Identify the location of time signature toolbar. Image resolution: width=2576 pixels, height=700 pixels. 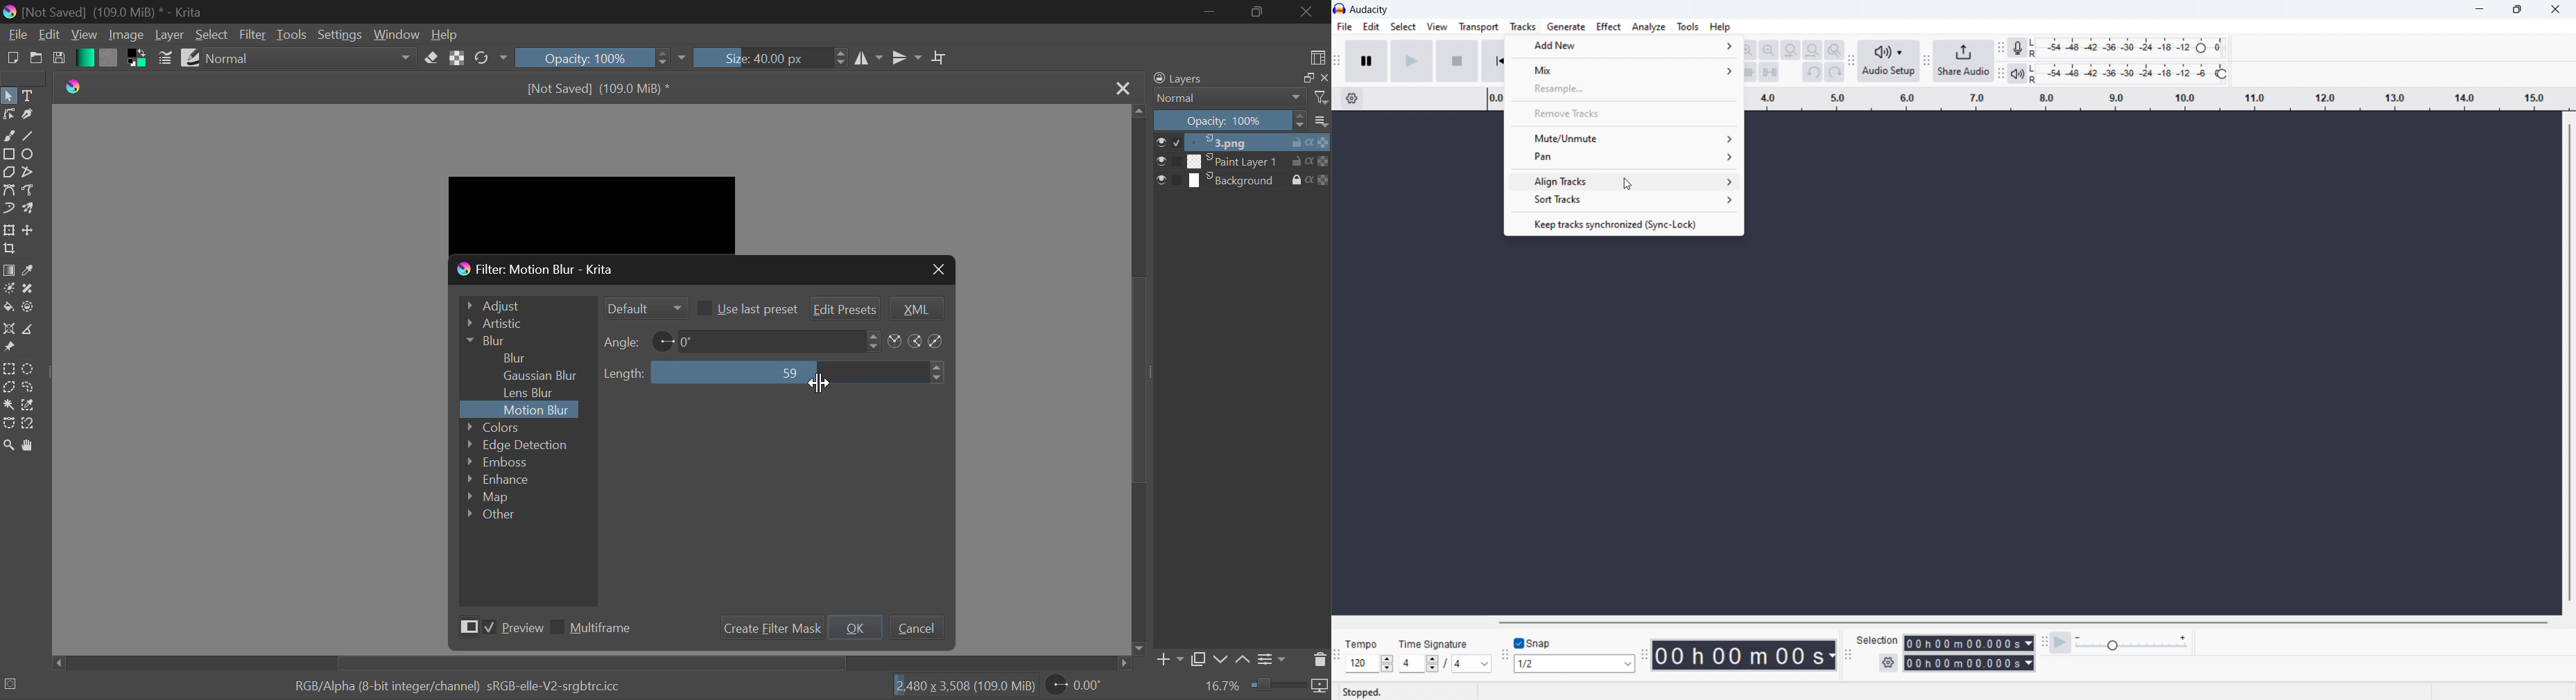
(1337, 655).